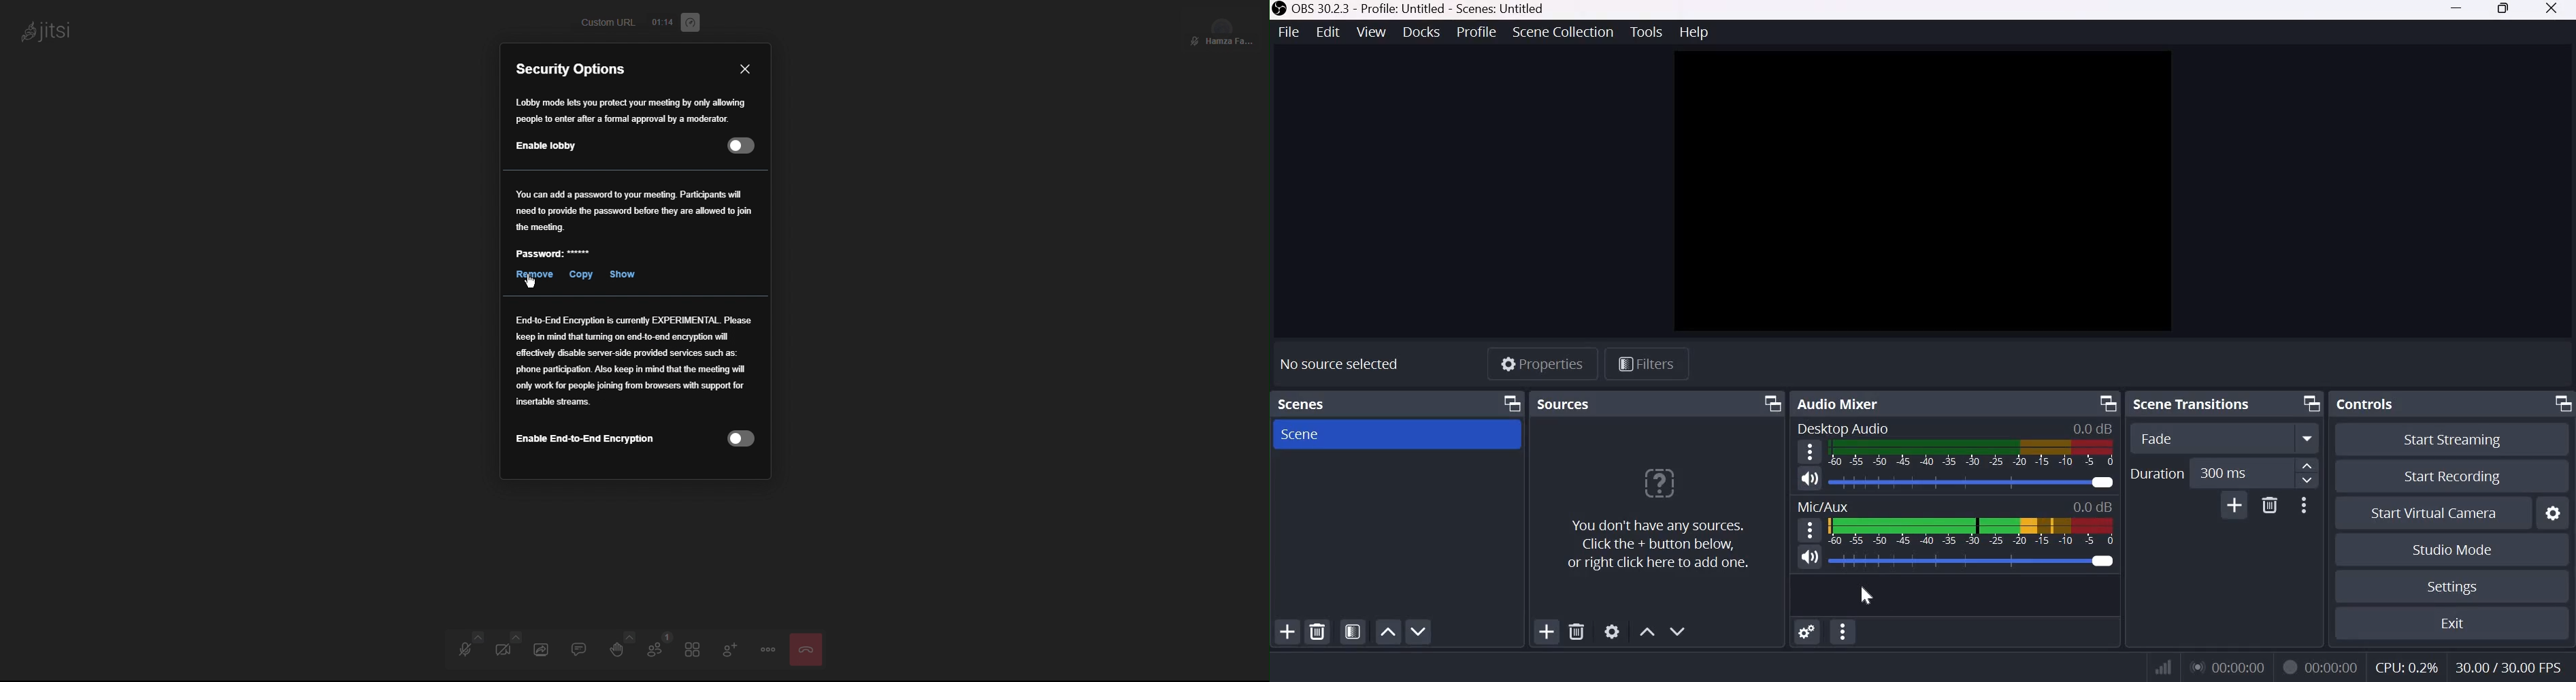 This screenshot has width=2576, height=700. Describe the element at coordinates (634, 362) in the screenshot. I see `End to End Encryption` at that location.